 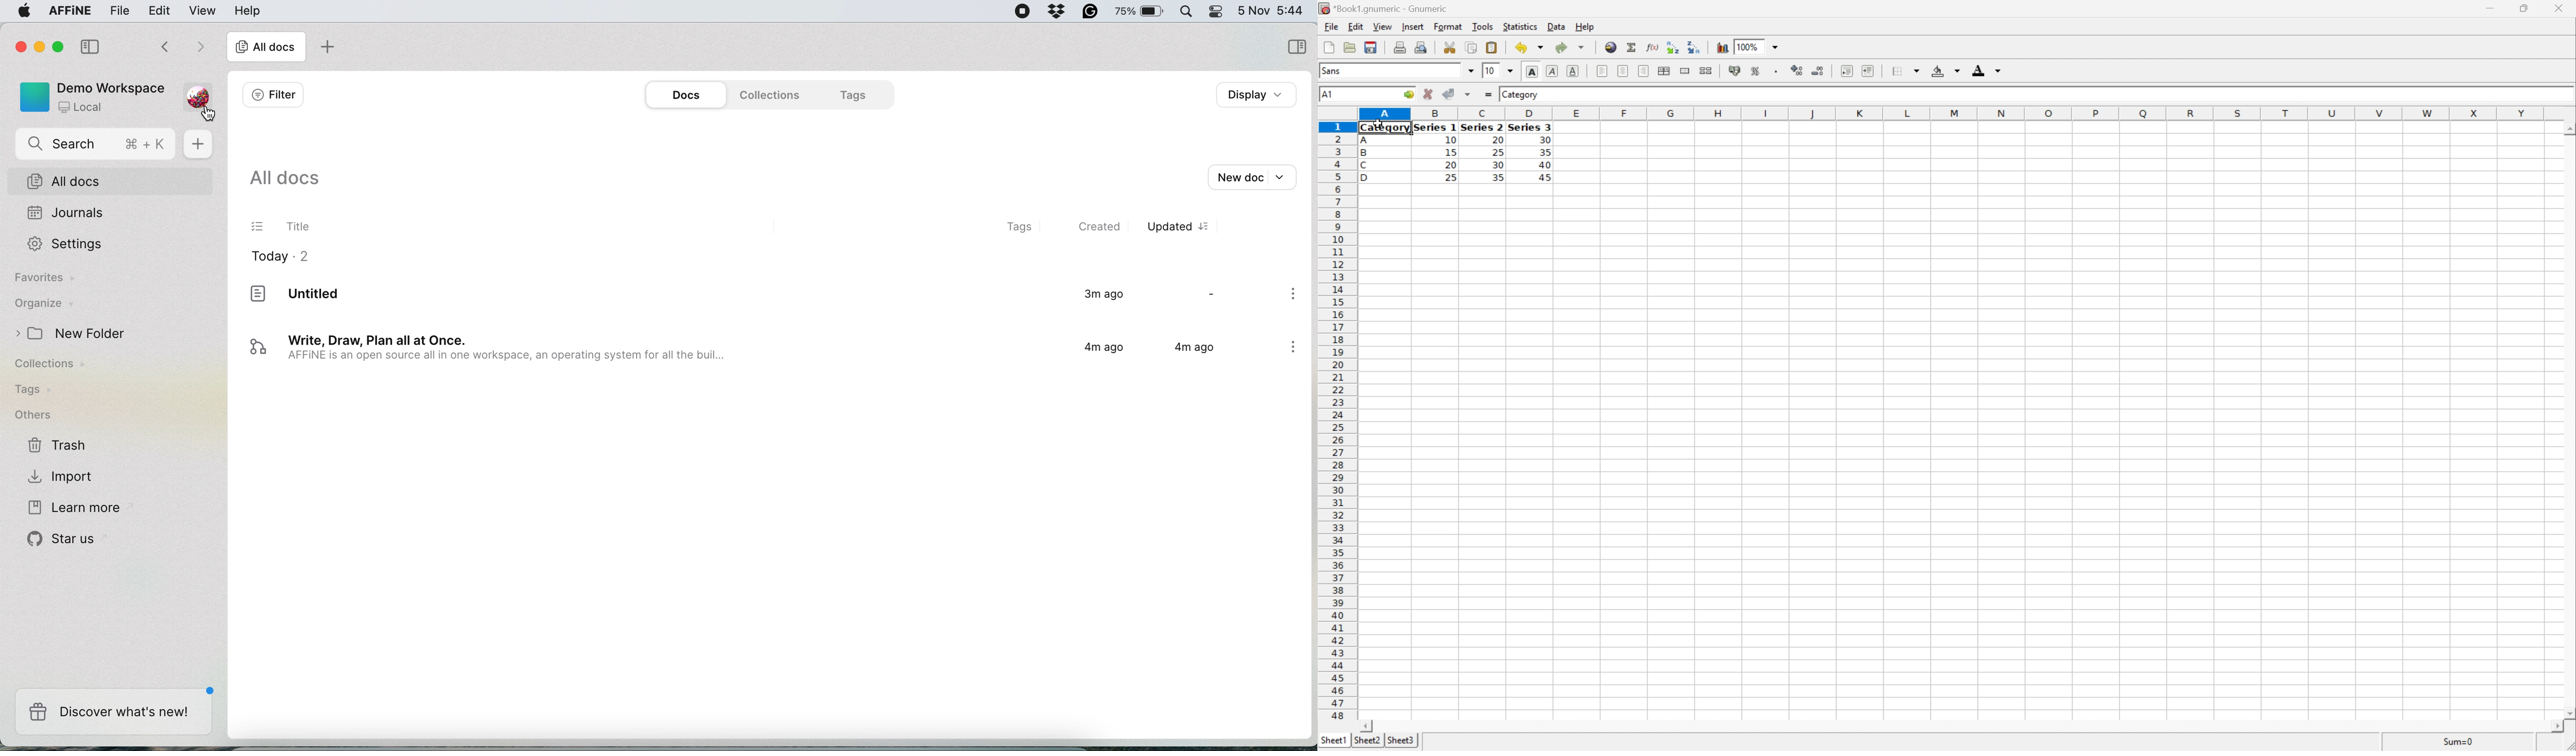 I want to click on Scroll Right, so click(x=2553, y=727).